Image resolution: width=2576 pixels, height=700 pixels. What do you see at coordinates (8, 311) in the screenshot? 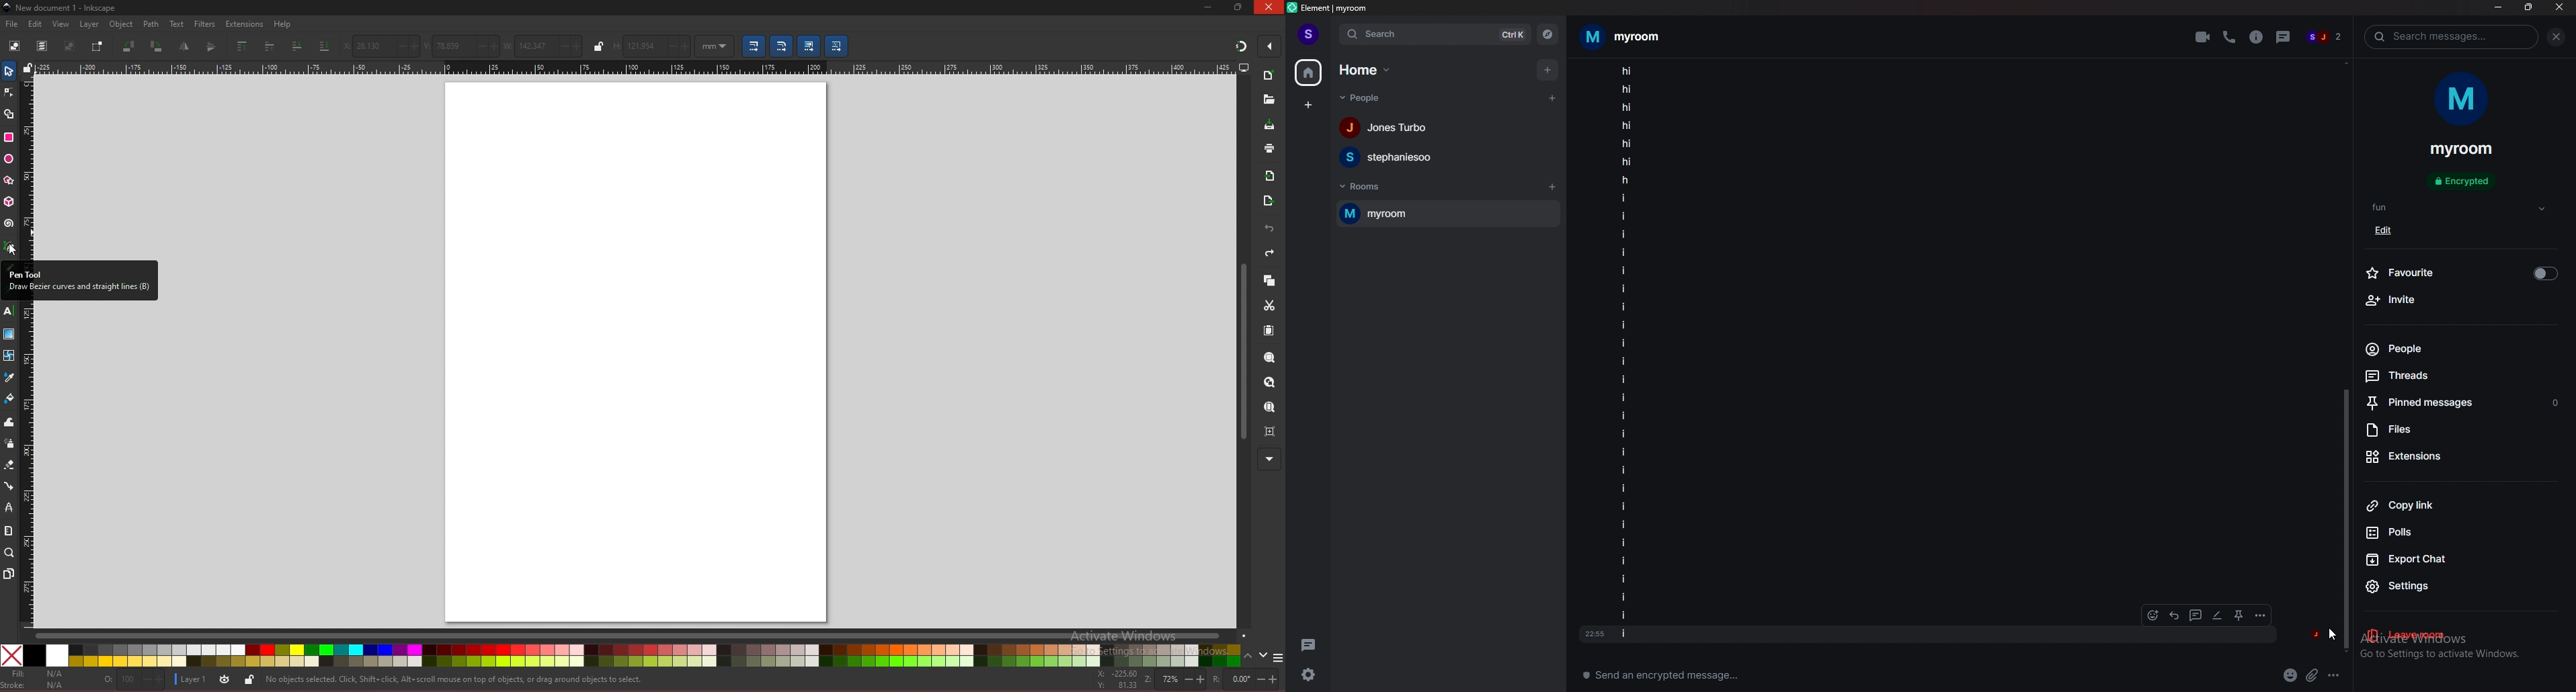
I see `text` at bounding box center [8, 311].